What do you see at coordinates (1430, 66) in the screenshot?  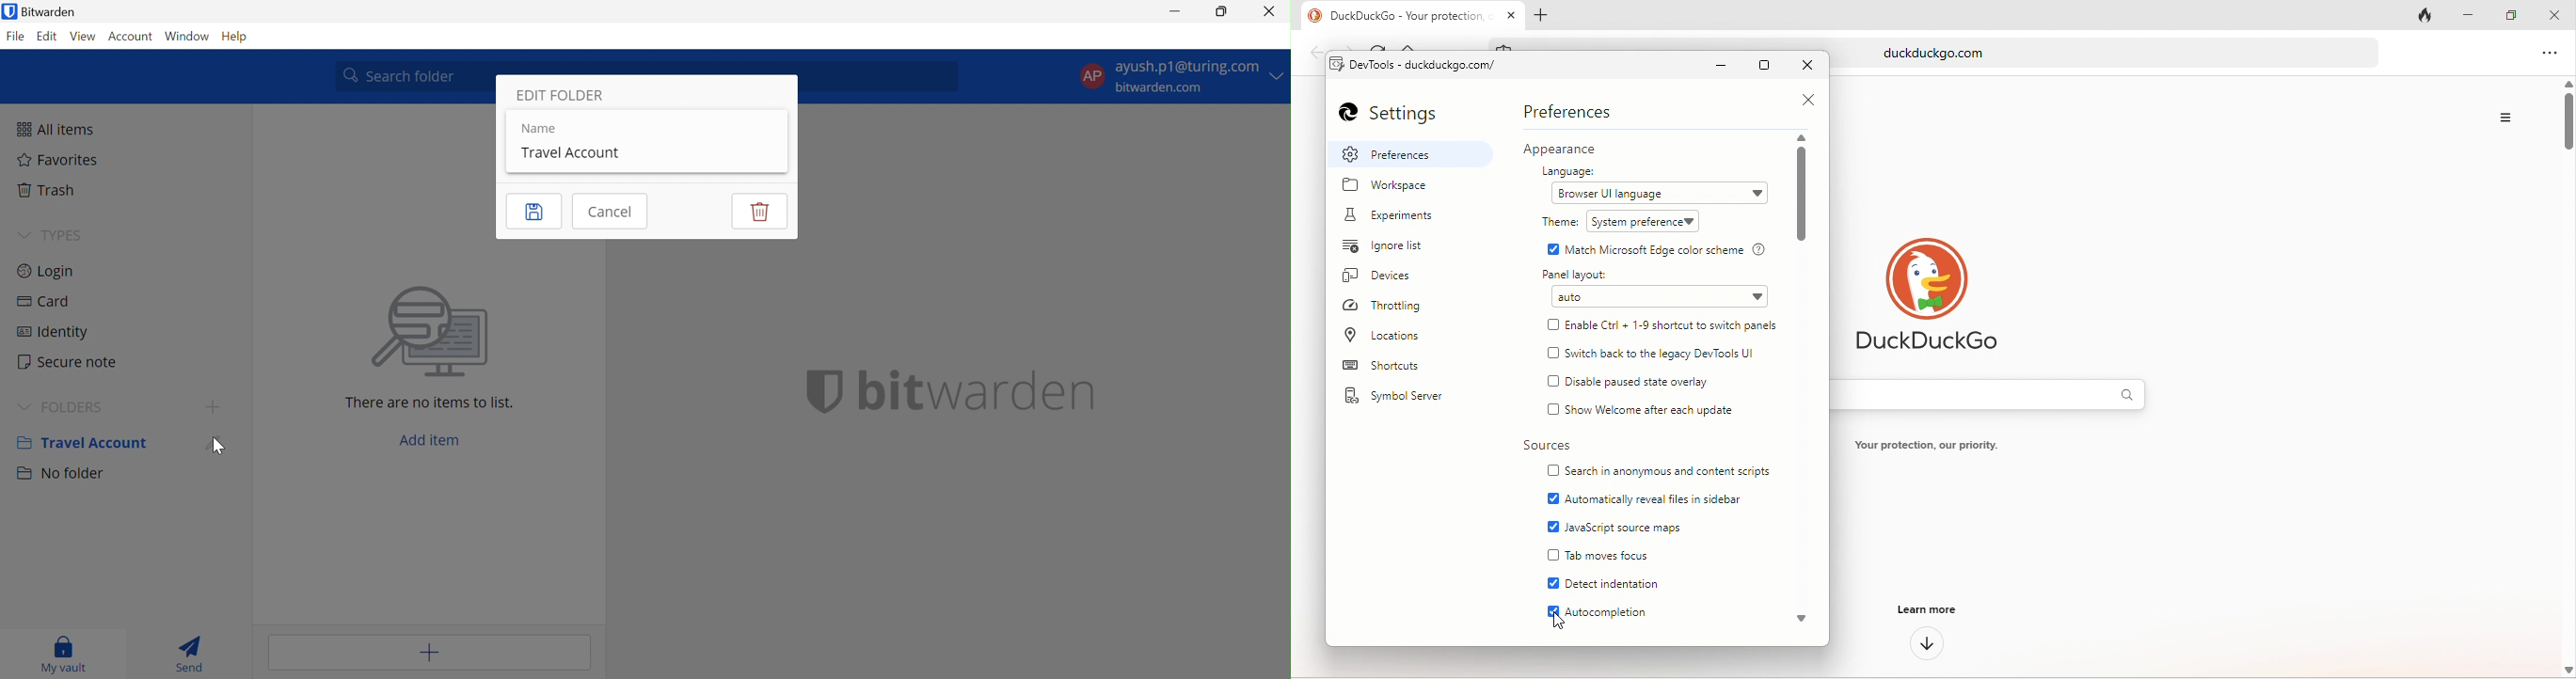 I see `dev tools - duclduckgo.com` at bounding box center [1430, 66].